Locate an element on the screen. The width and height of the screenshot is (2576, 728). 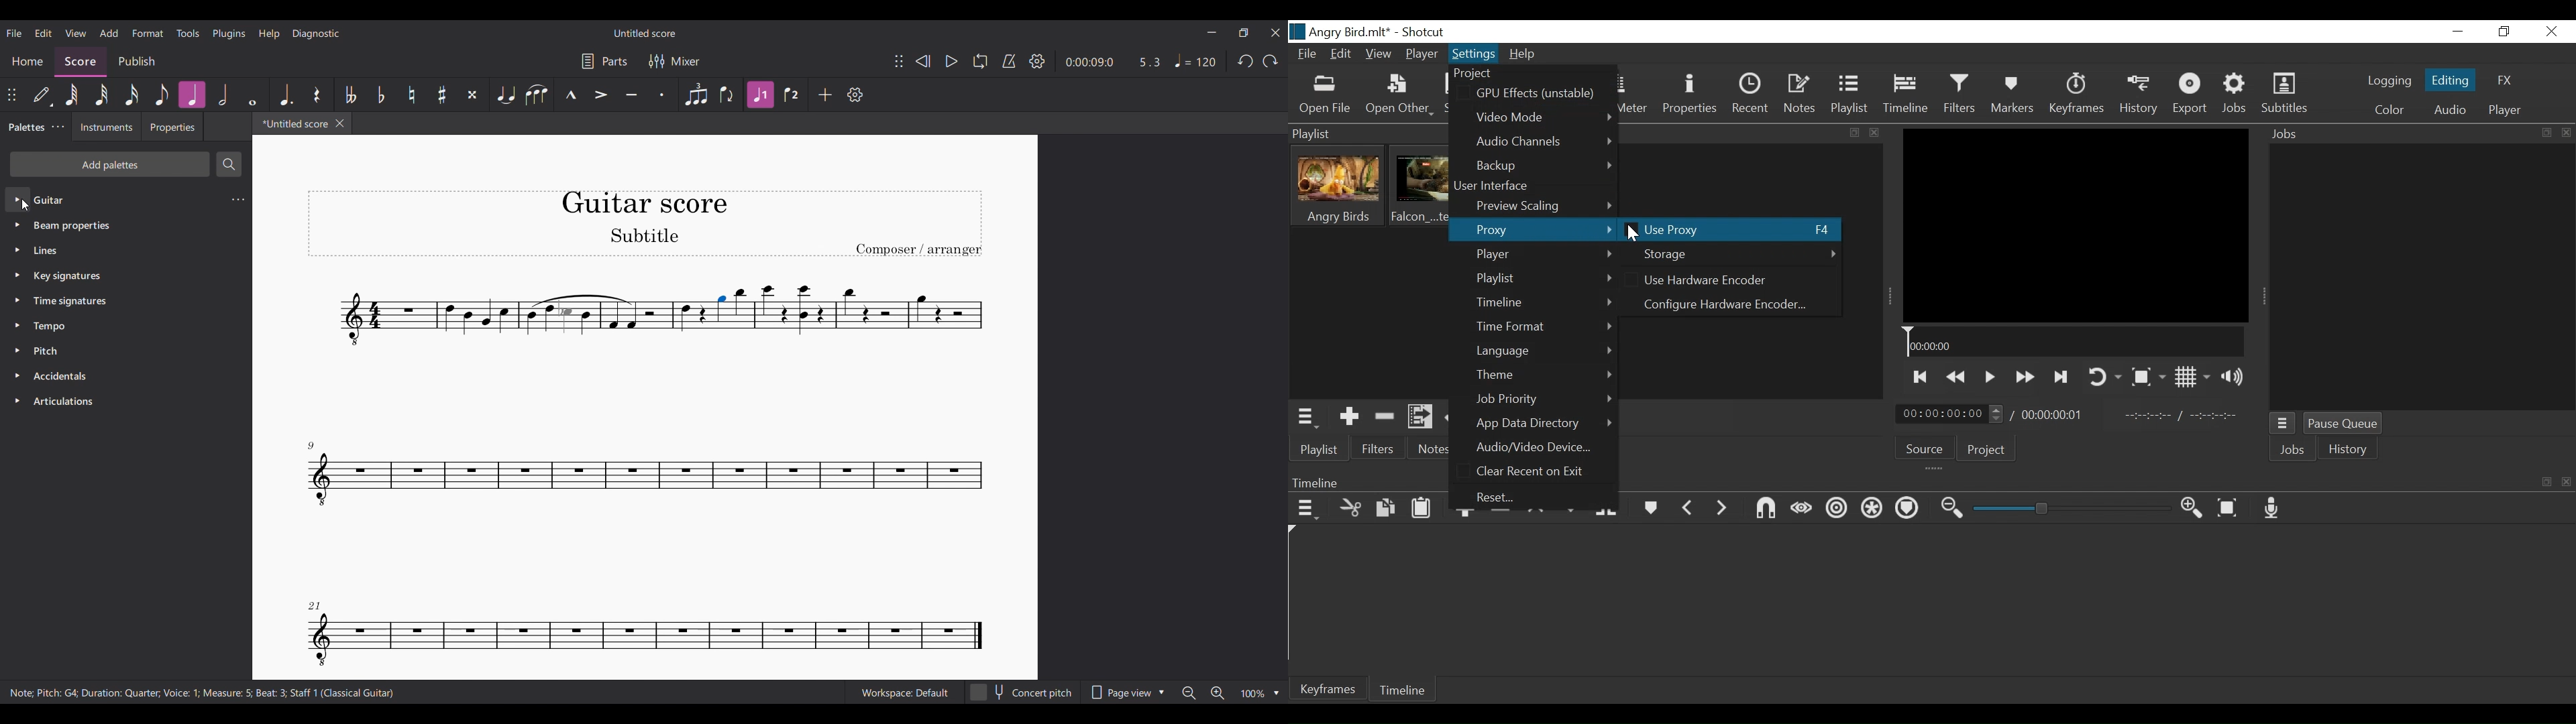
Guitar palette settings is located at coordinates (238, 199).